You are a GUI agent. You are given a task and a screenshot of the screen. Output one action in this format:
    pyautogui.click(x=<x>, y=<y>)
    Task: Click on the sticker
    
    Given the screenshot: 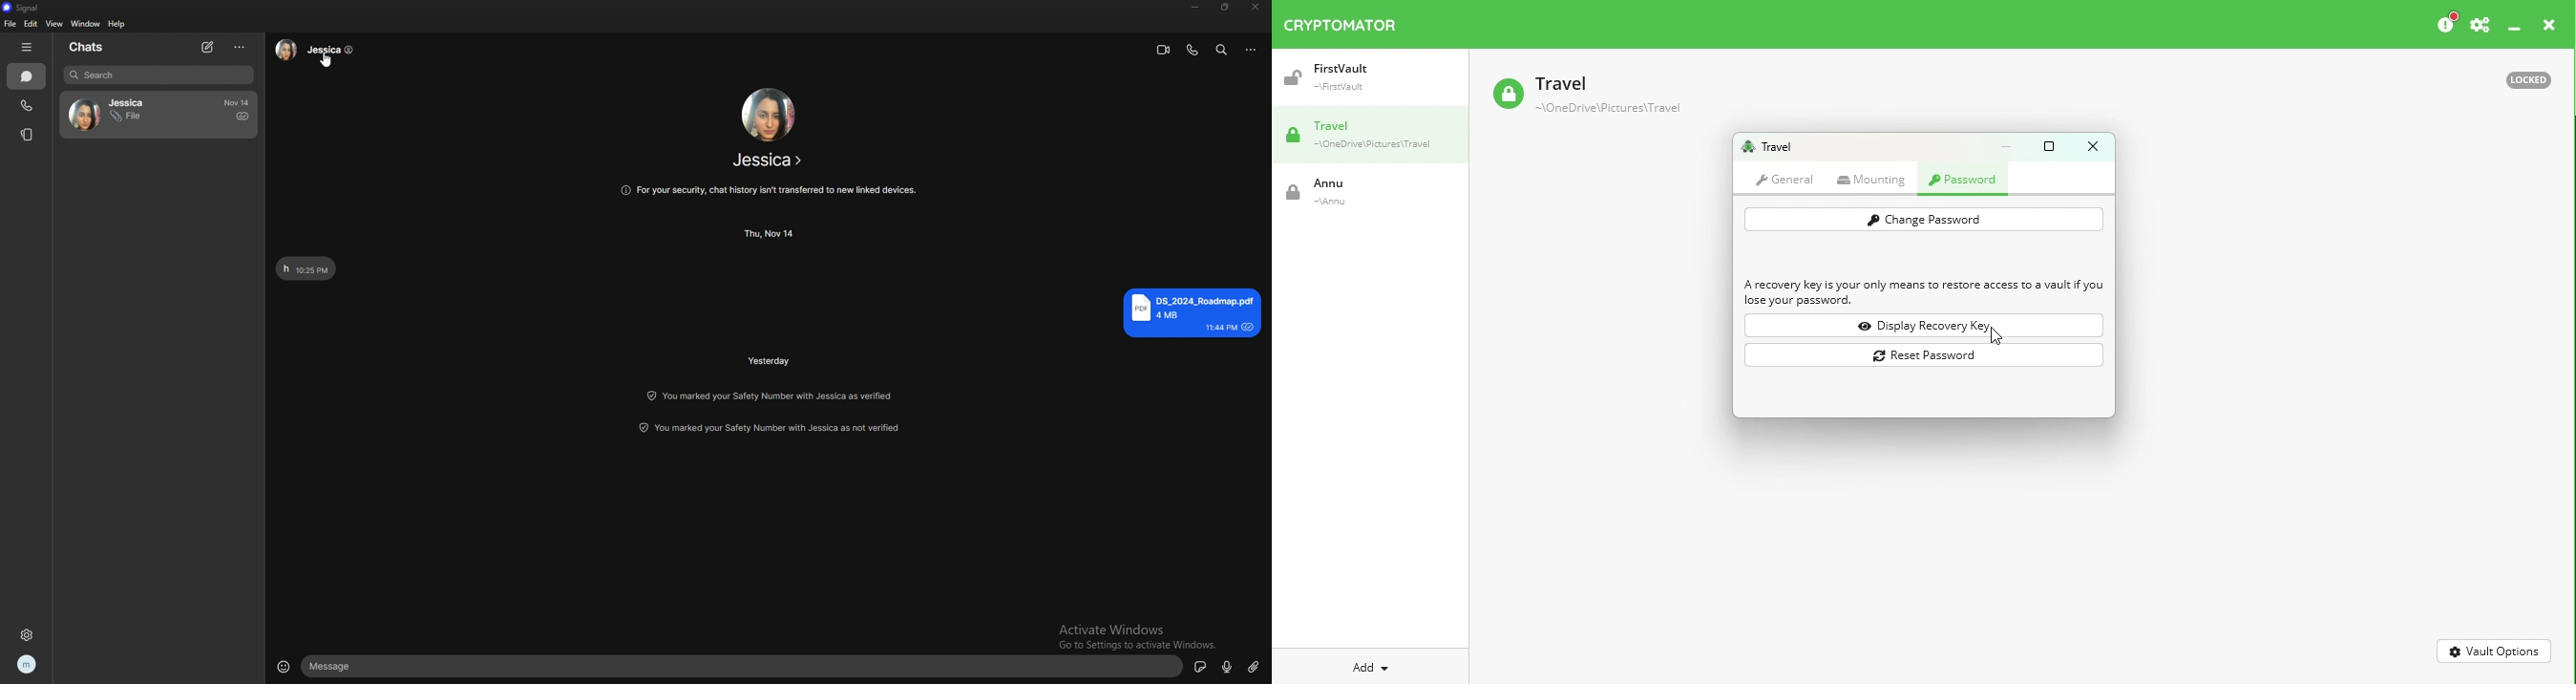 What is the action you would take?
    pyautogui.click(x=1199, y=666)
    